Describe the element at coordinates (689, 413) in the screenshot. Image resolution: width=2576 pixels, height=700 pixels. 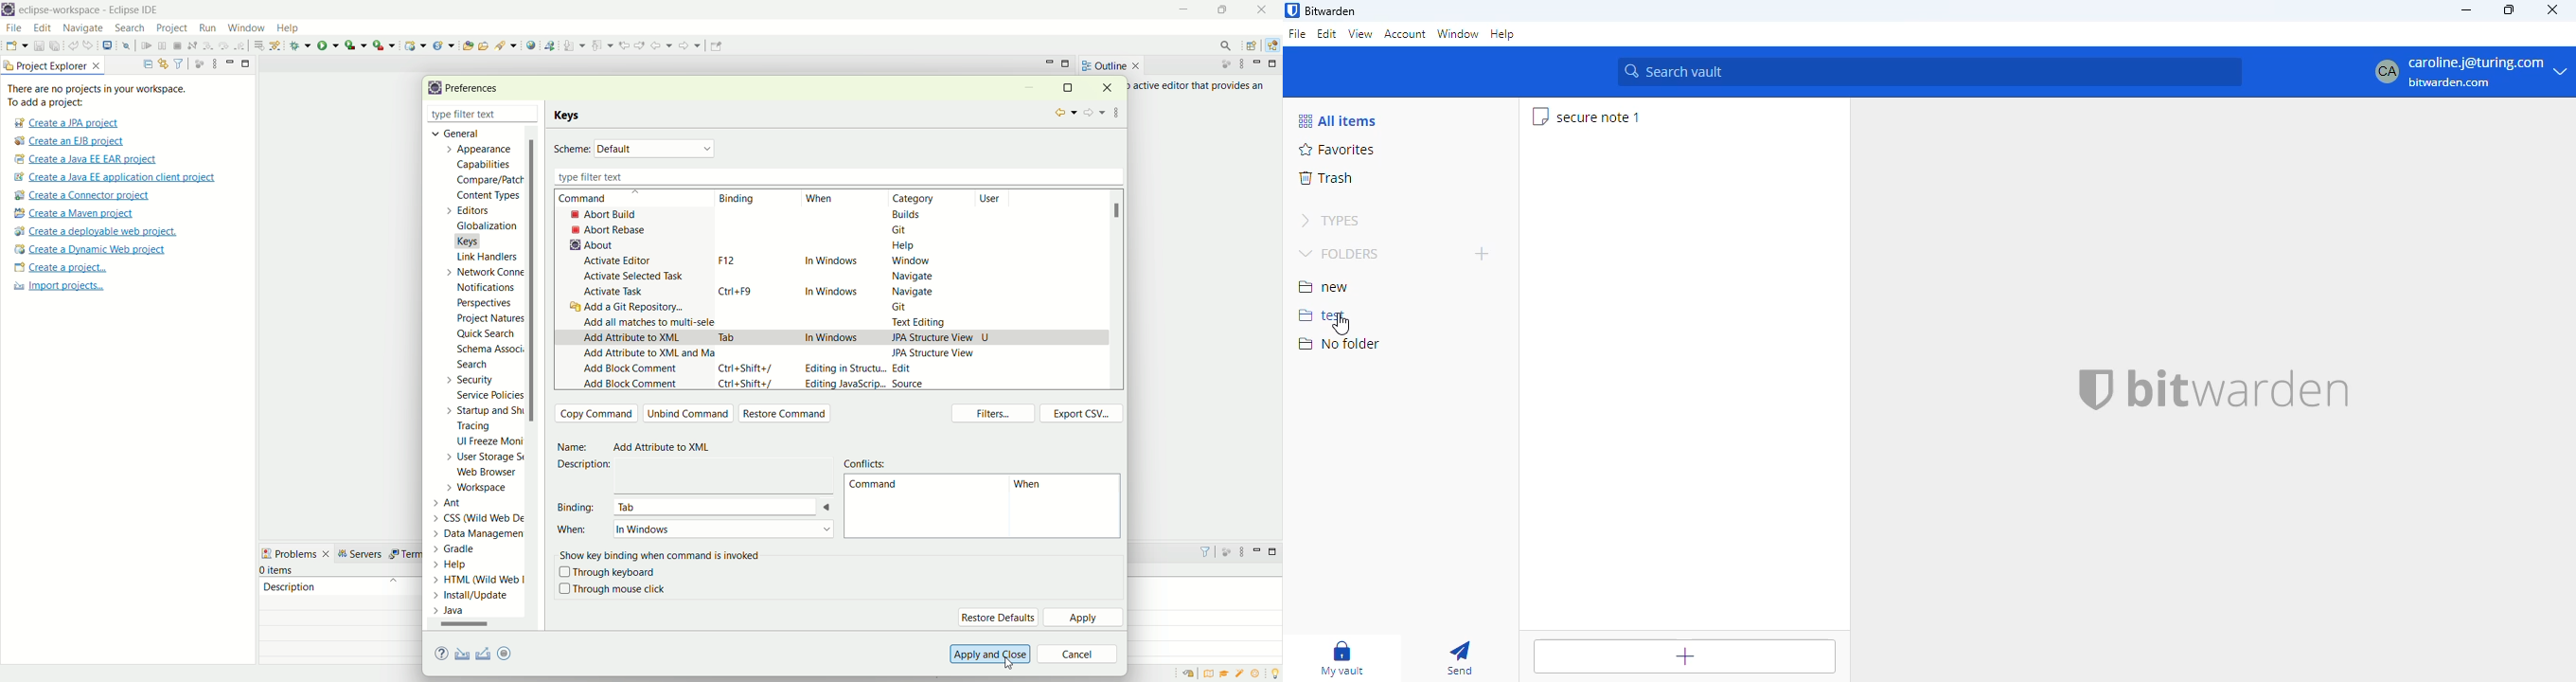
I see `unbind command` at that location.